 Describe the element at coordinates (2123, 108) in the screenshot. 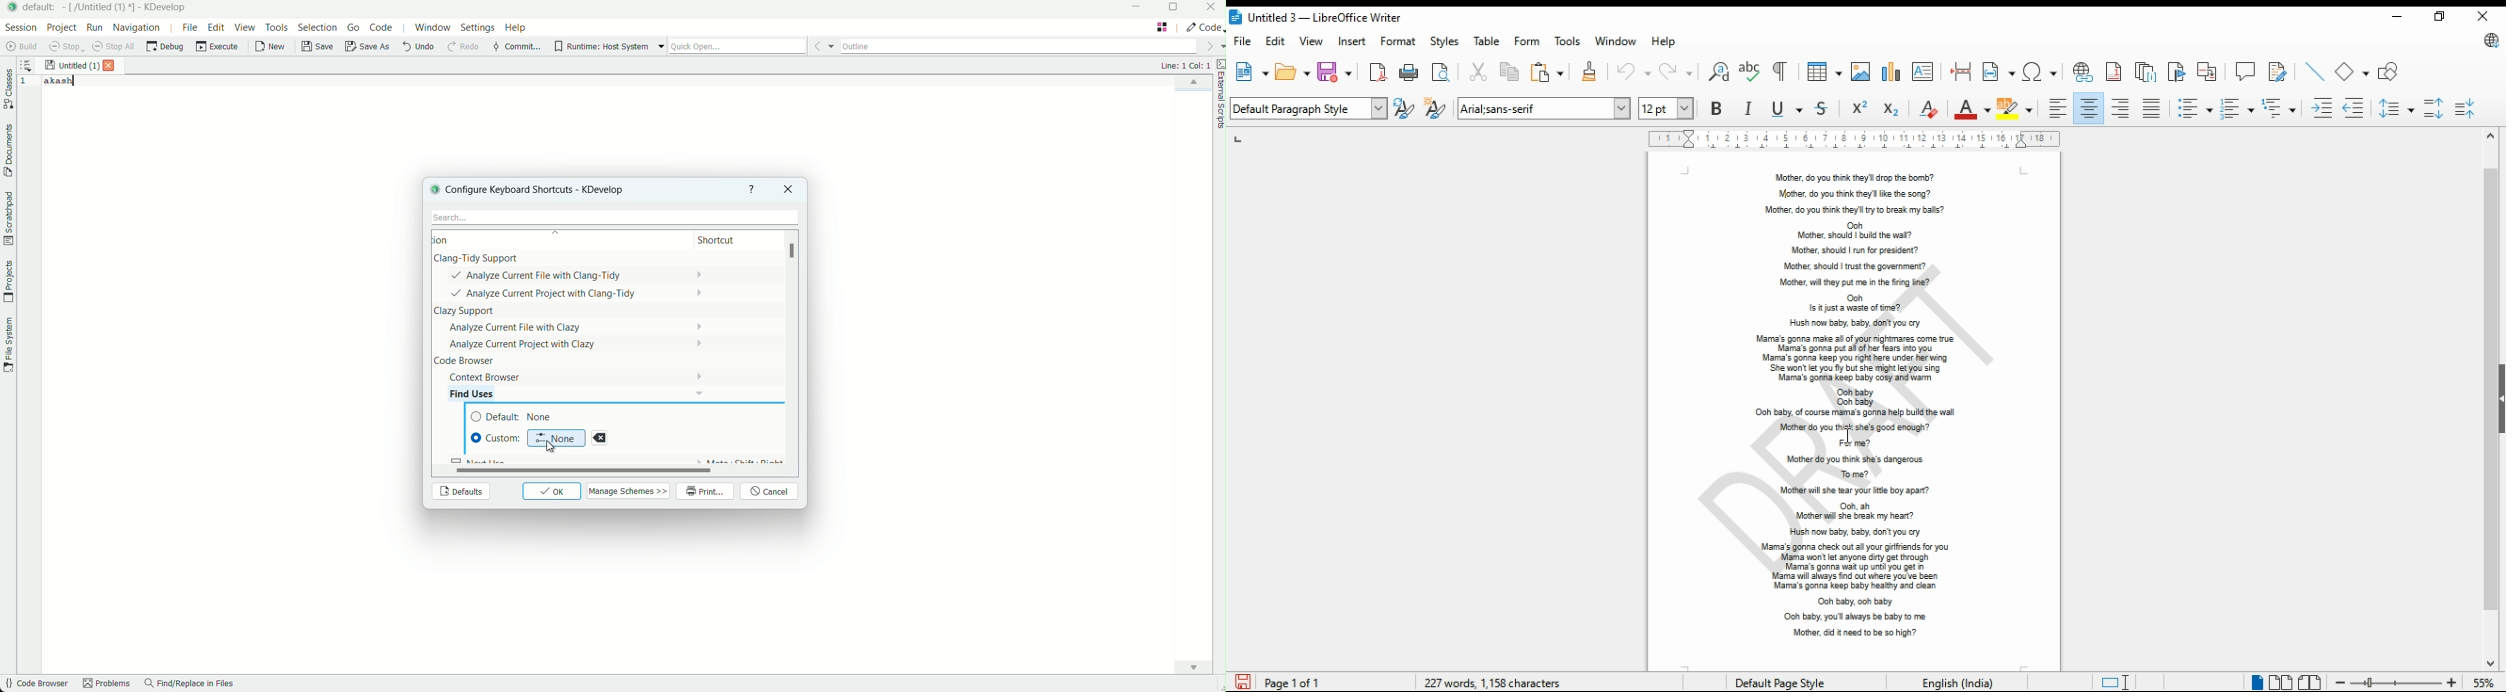

I see `align right ` at that location.